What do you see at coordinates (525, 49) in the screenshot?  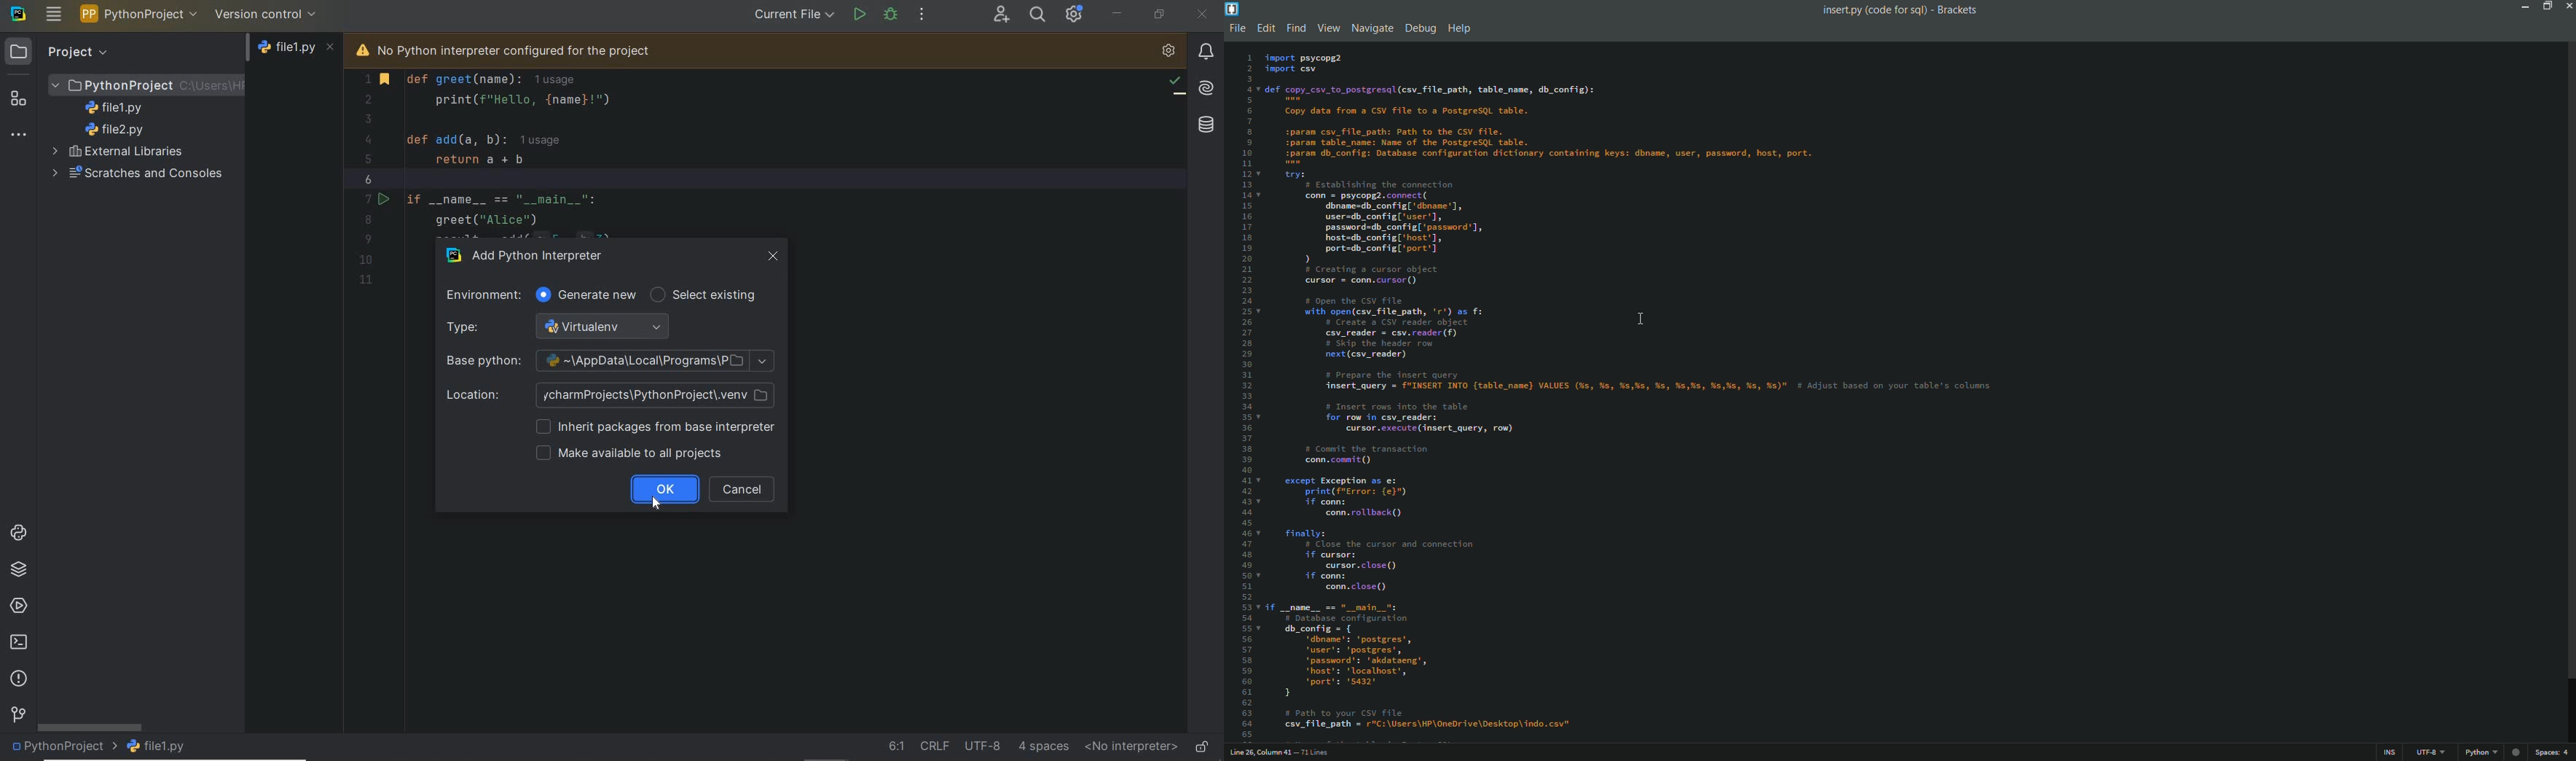 I see `No python interpreter configured for the project` at bounding box center [525, 49].